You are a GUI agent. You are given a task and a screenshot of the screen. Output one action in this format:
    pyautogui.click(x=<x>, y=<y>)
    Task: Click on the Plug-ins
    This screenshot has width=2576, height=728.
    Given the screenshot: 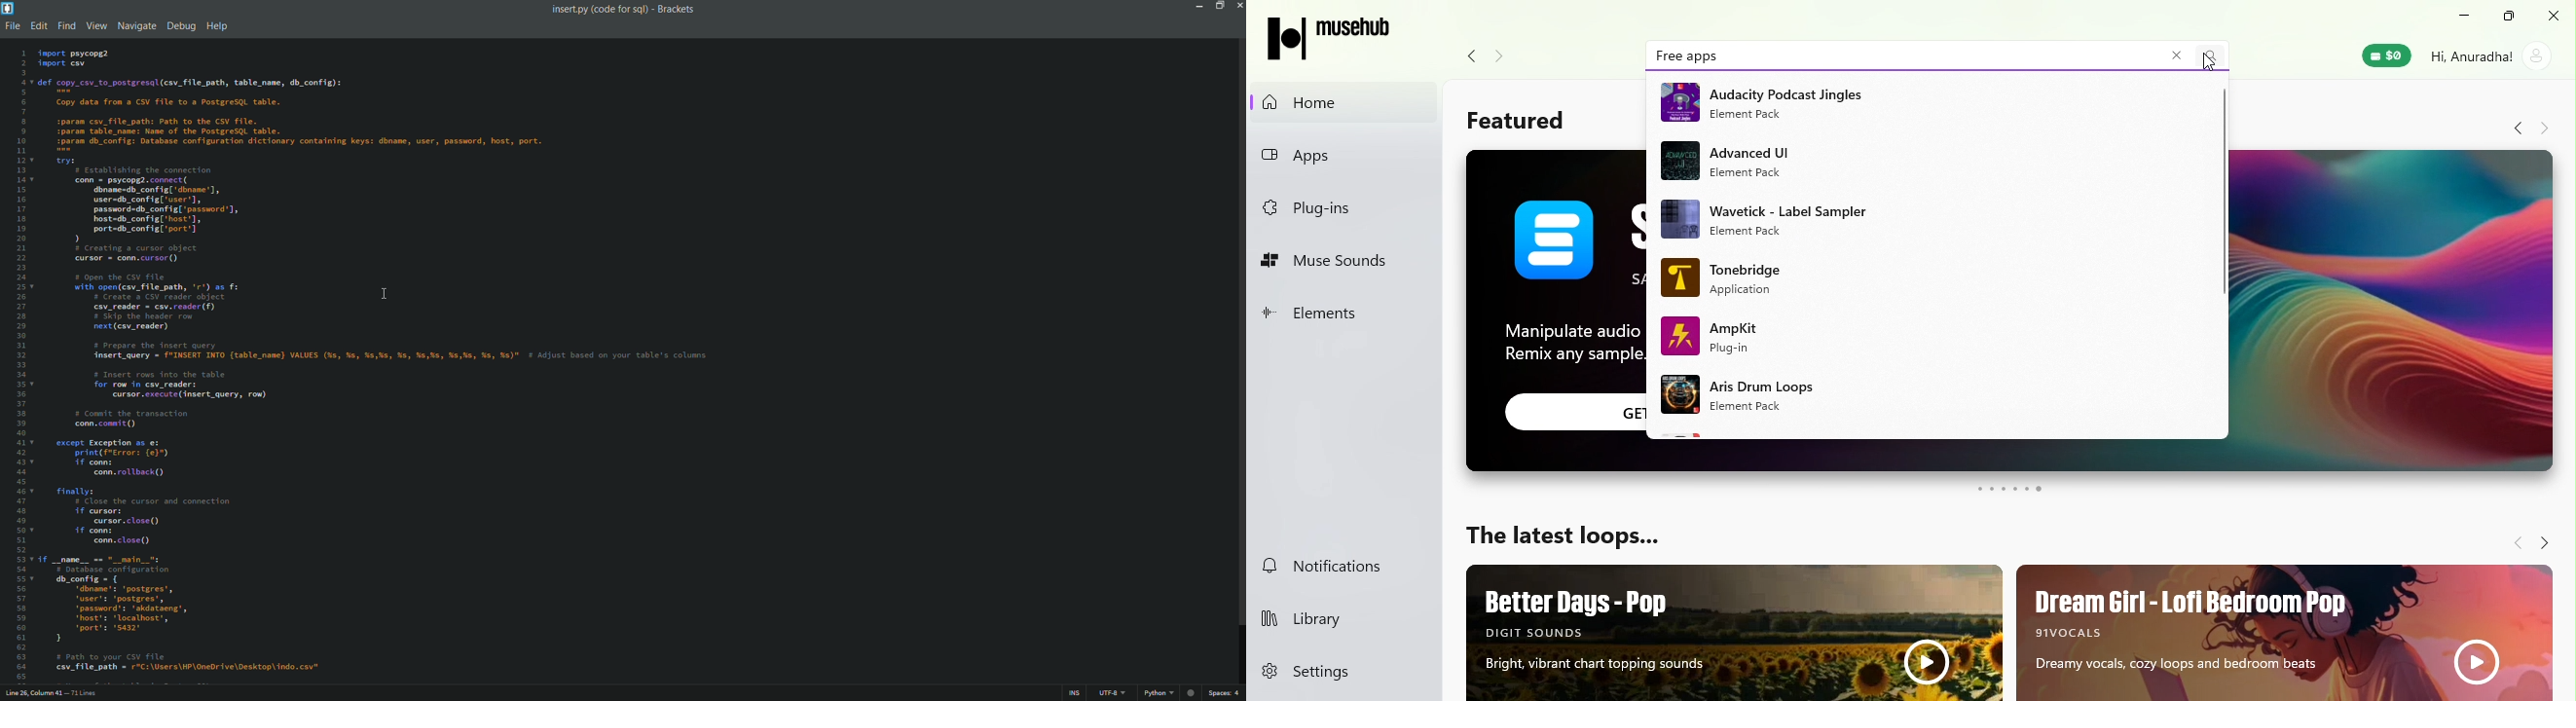 What is the action you would take?
    pyautogui.click(x=1336, y=203)
    